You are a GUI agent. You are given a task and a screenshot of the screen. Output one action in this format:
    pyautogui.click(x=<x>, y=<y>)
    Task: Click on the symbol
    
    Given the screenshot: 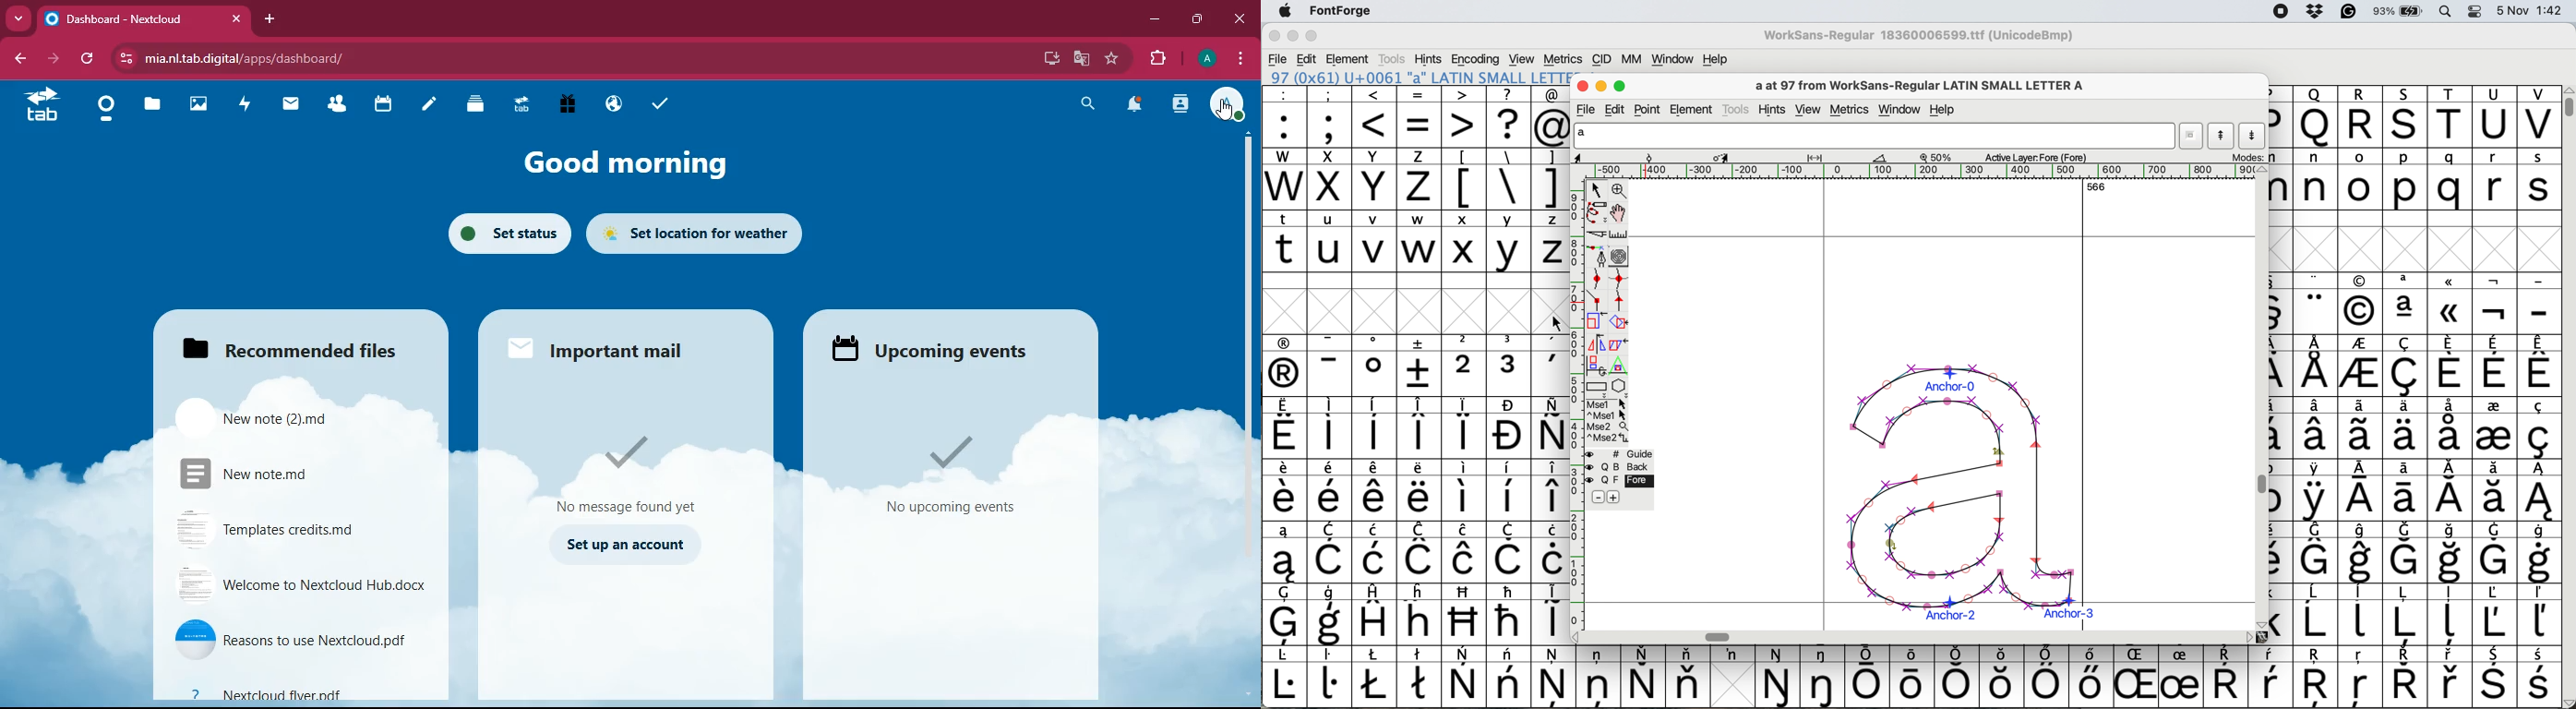 What is the action you would take?
    pyautogui.click(x=1510, y=428)
    